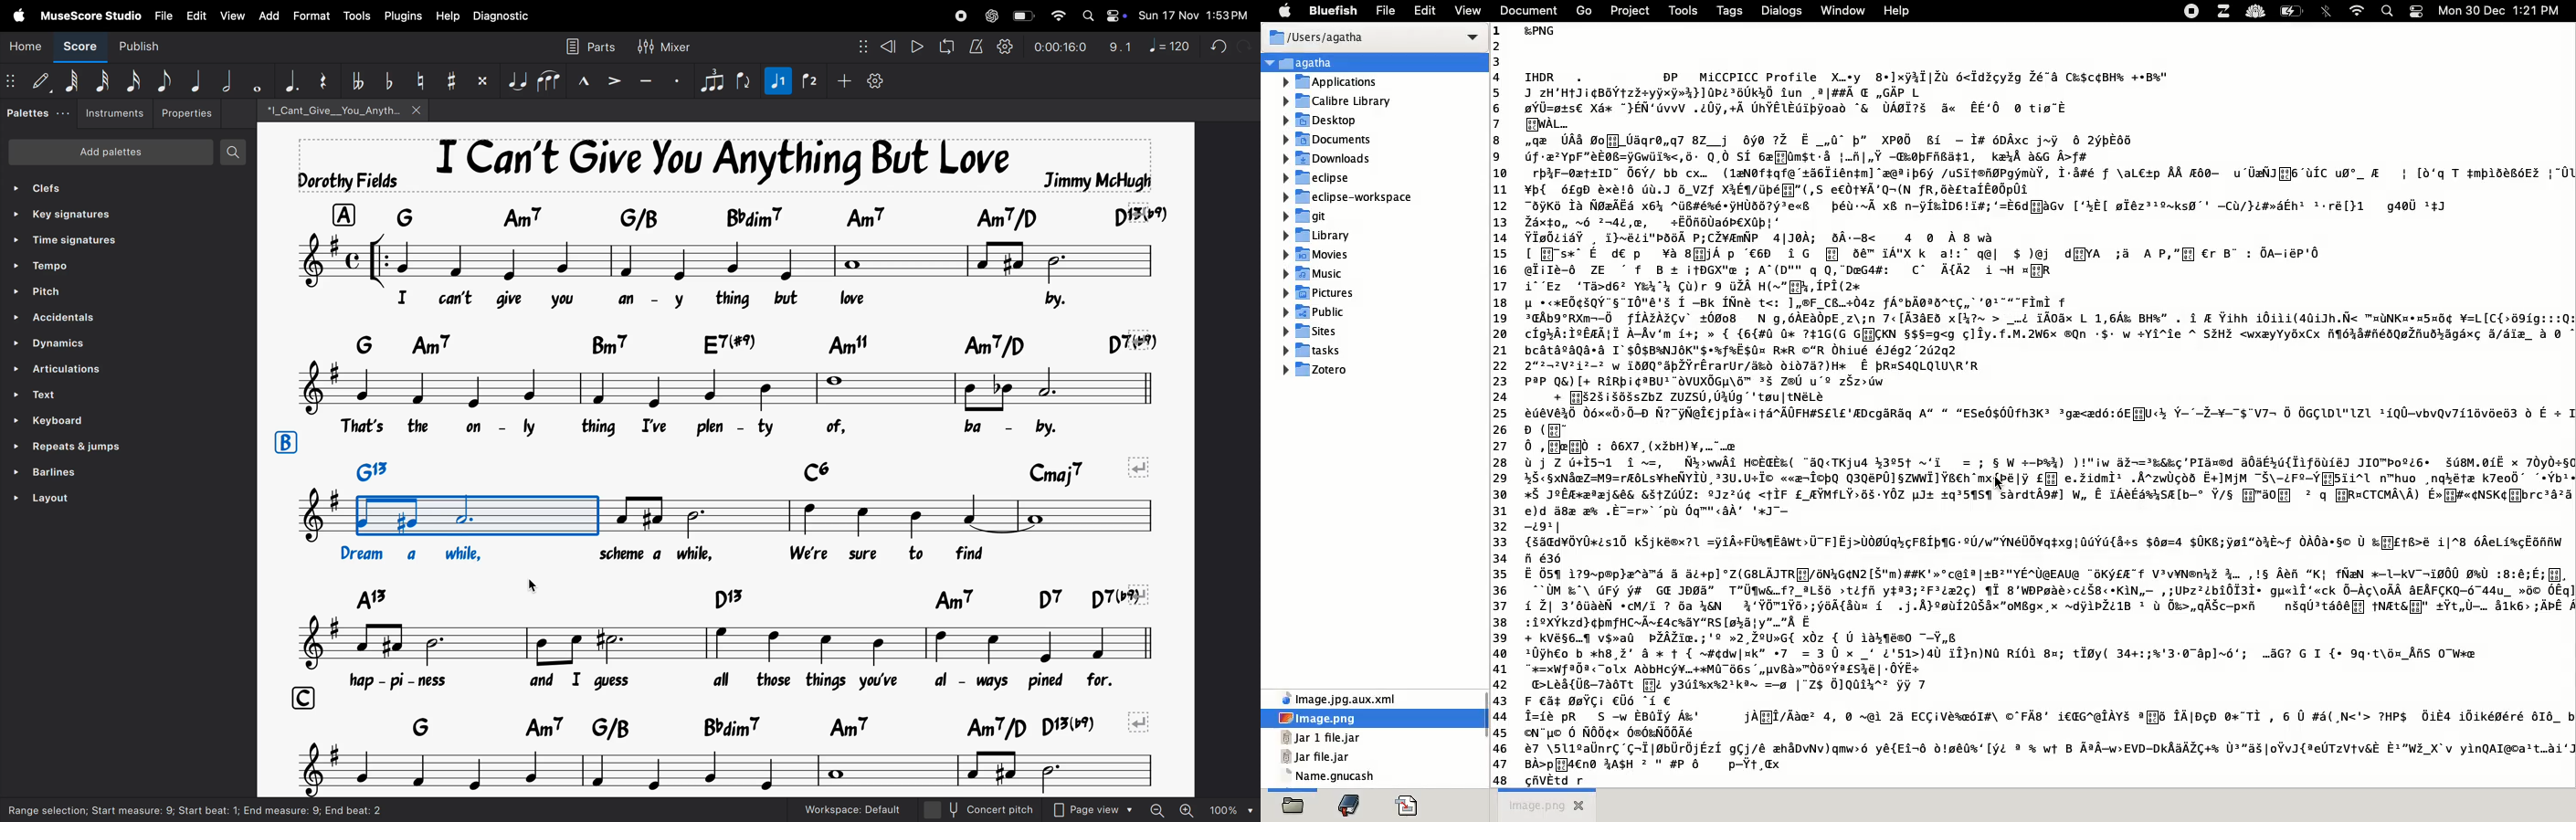 The width and height of the screenshot is (2576, 840). Describe the element at coordinates (268, 16) in the screenshot. I see `add` at that location.